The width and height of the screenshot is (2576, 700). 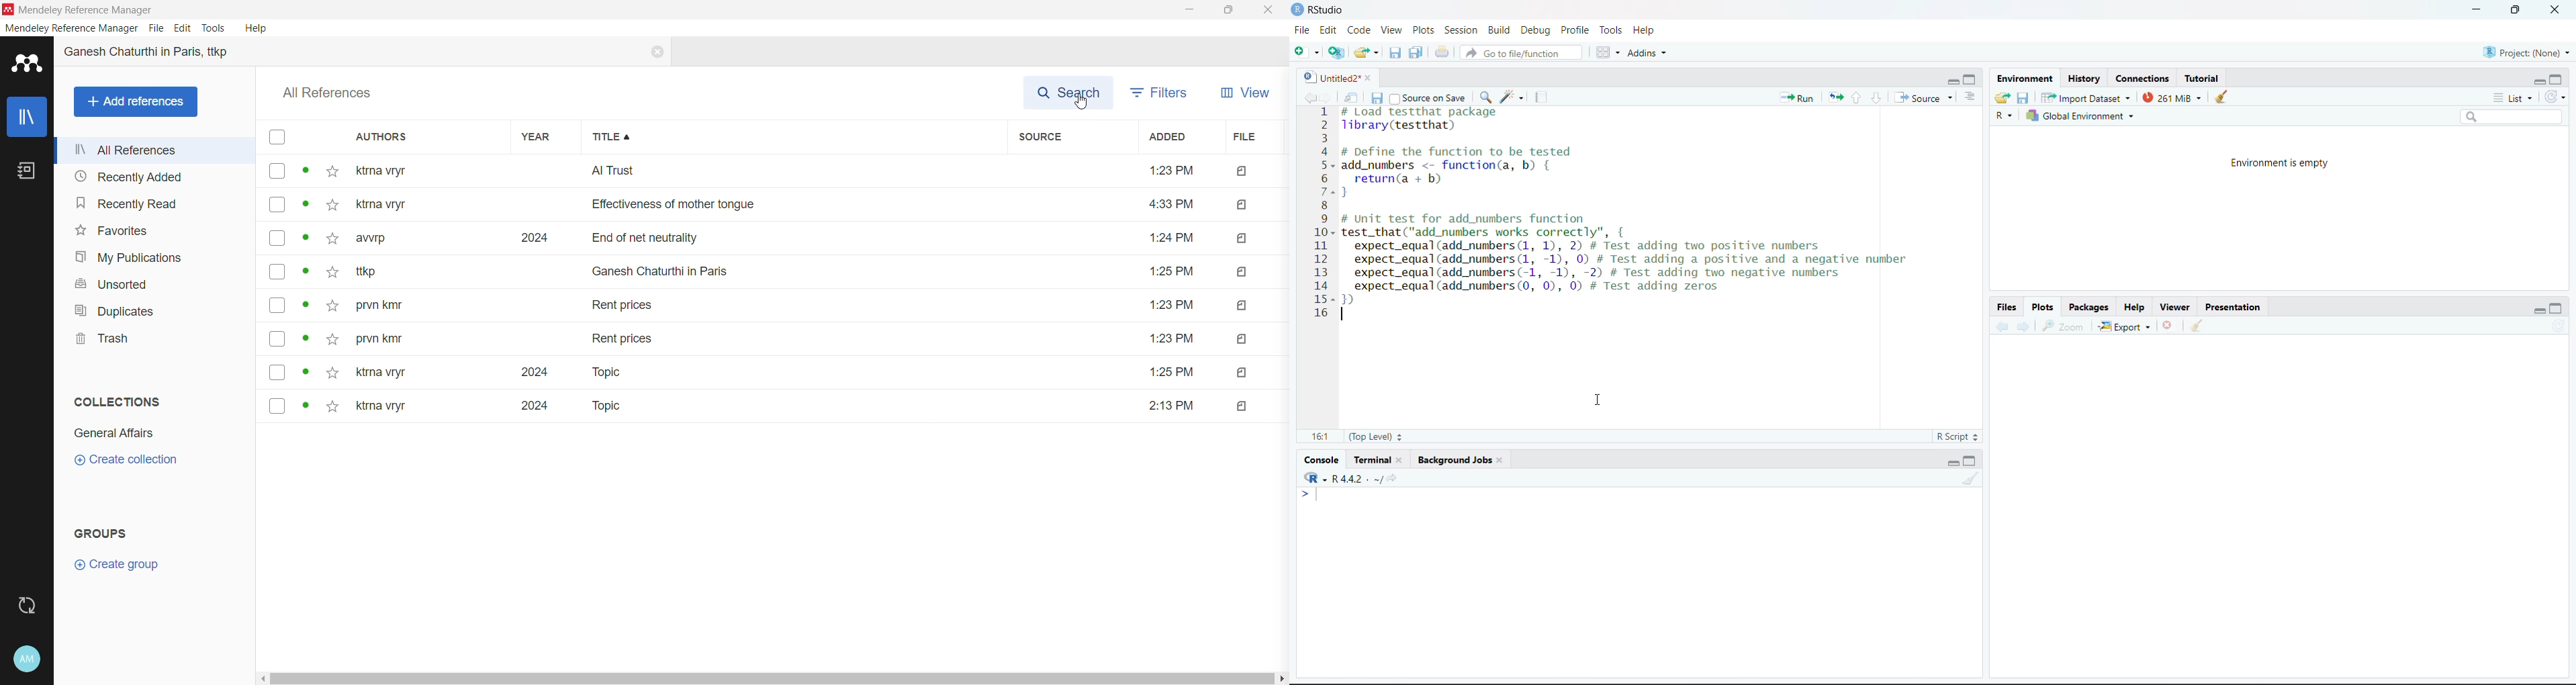 I want to click on select reference , so click(x=277, y=205).